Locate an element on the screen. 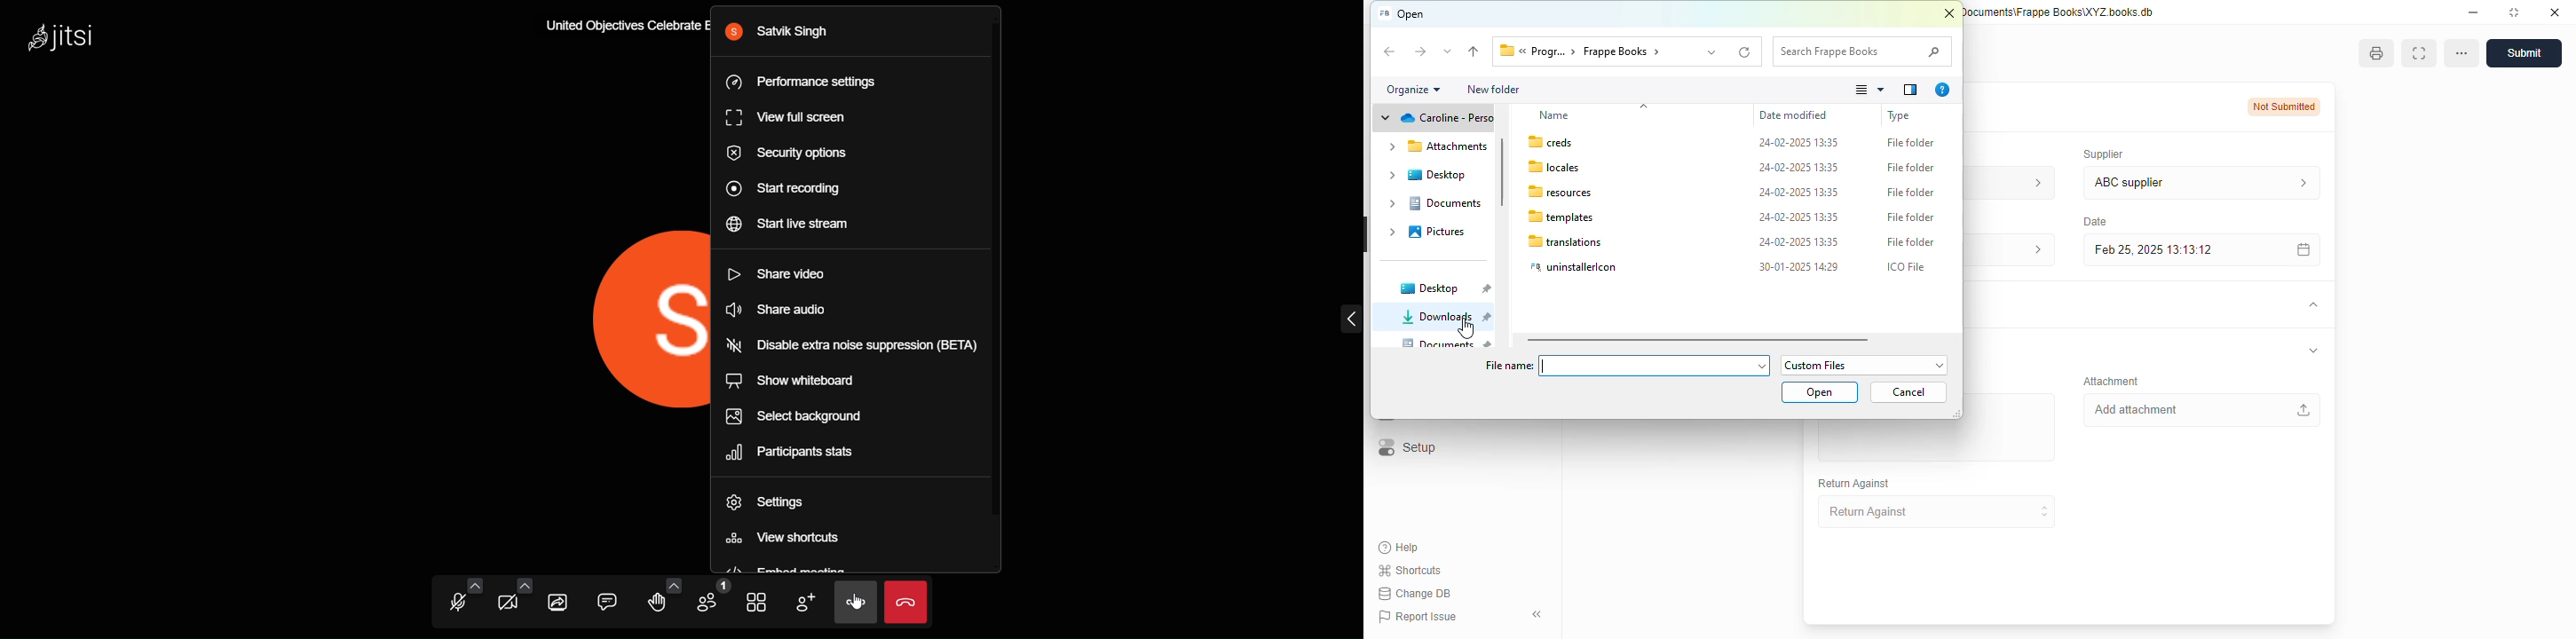  30-01-2025 14:29 is located at coordinates (1798, 266).